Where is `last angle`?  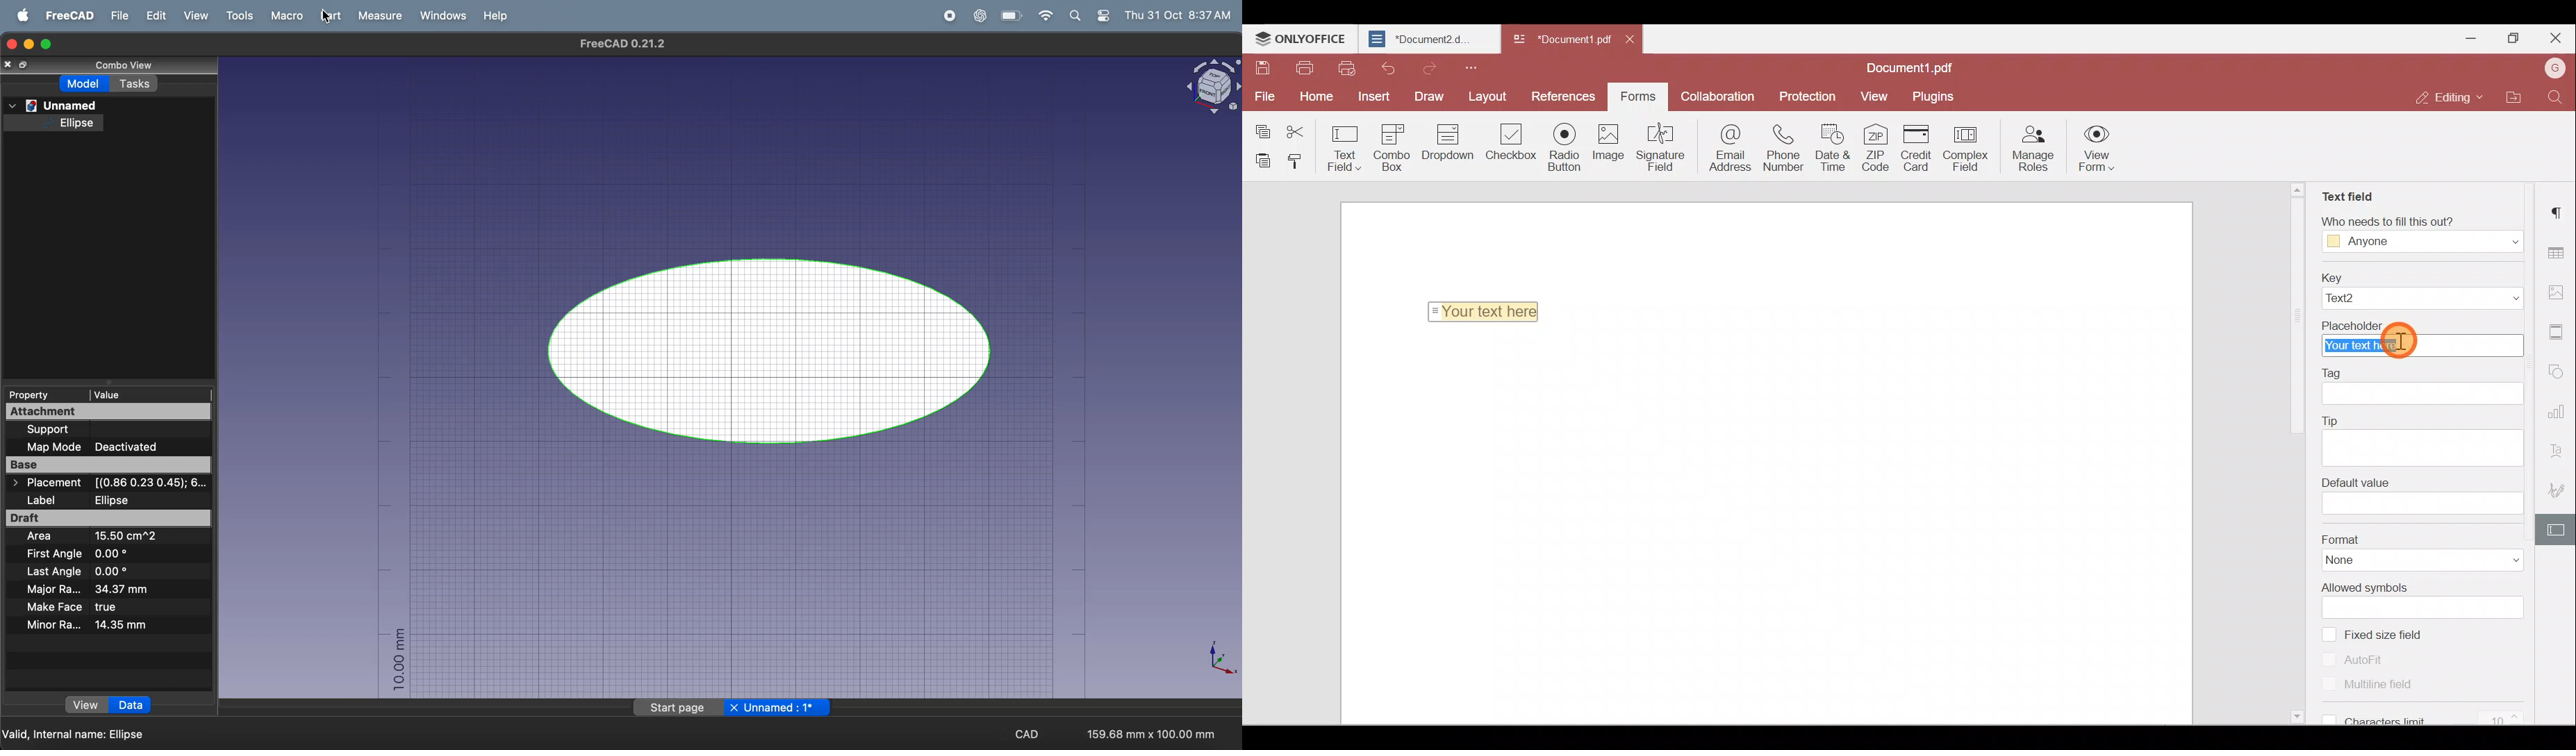 last angle is located at coordinates (75, 573).